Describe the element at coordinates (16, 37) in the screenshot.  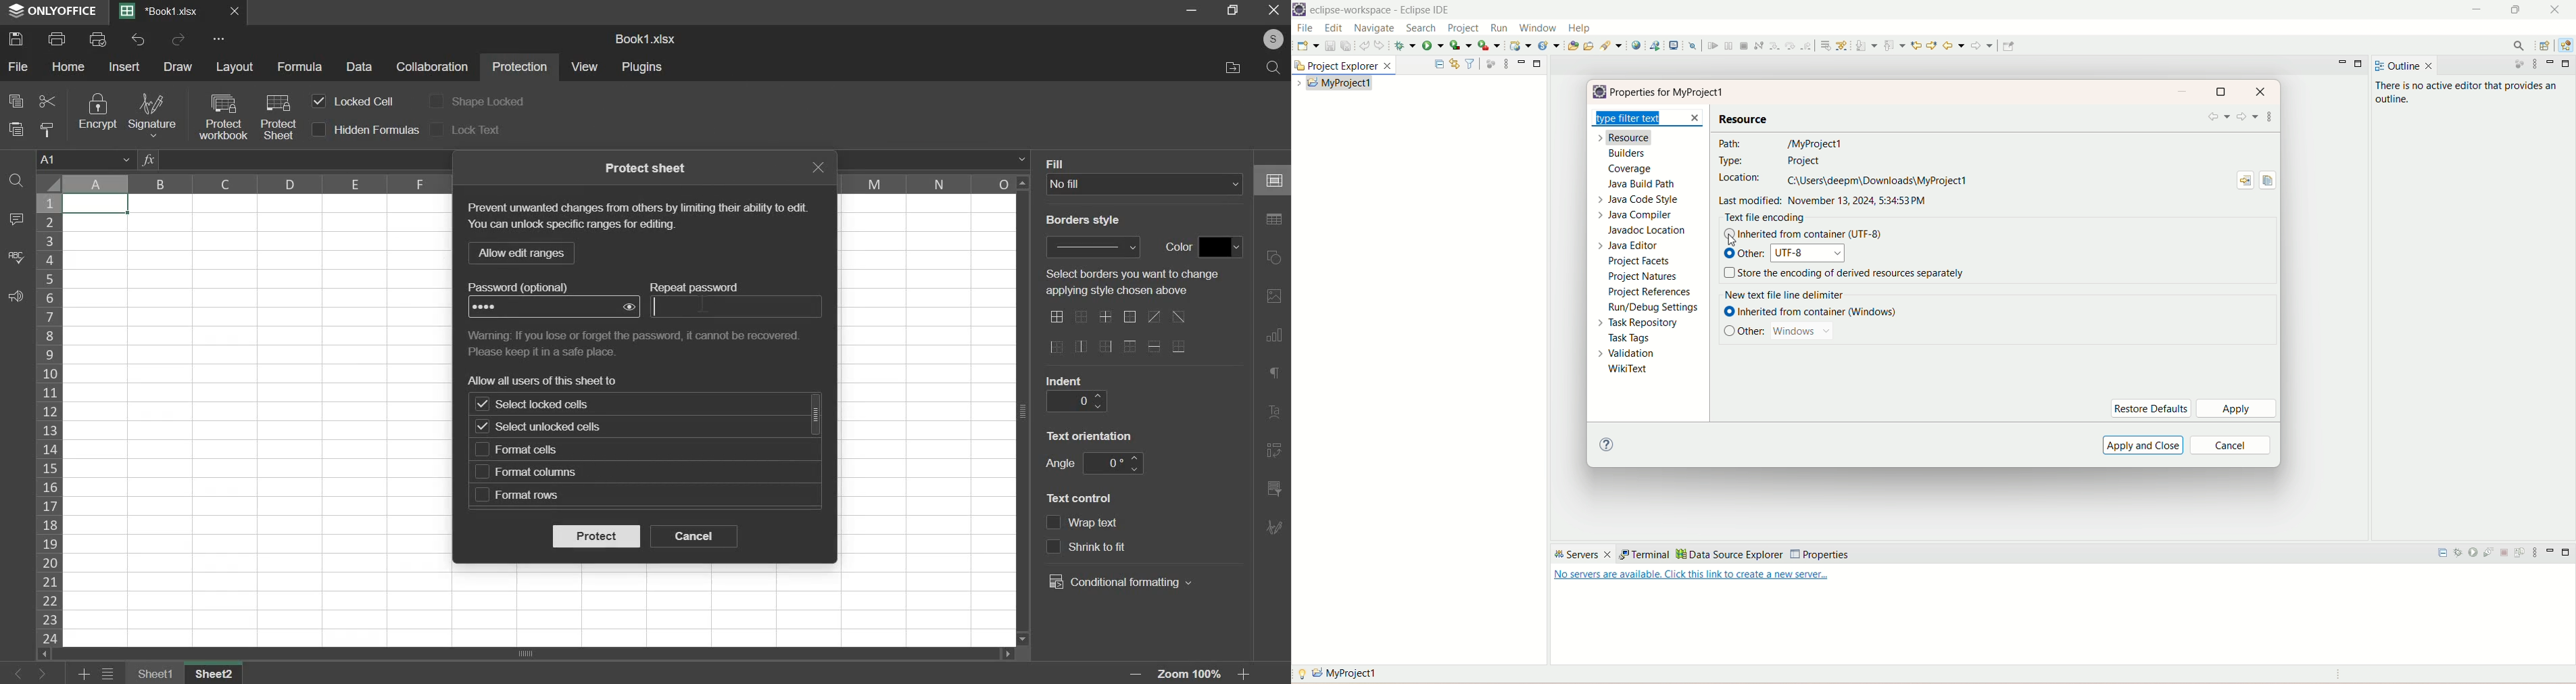
I see `save` at that location.